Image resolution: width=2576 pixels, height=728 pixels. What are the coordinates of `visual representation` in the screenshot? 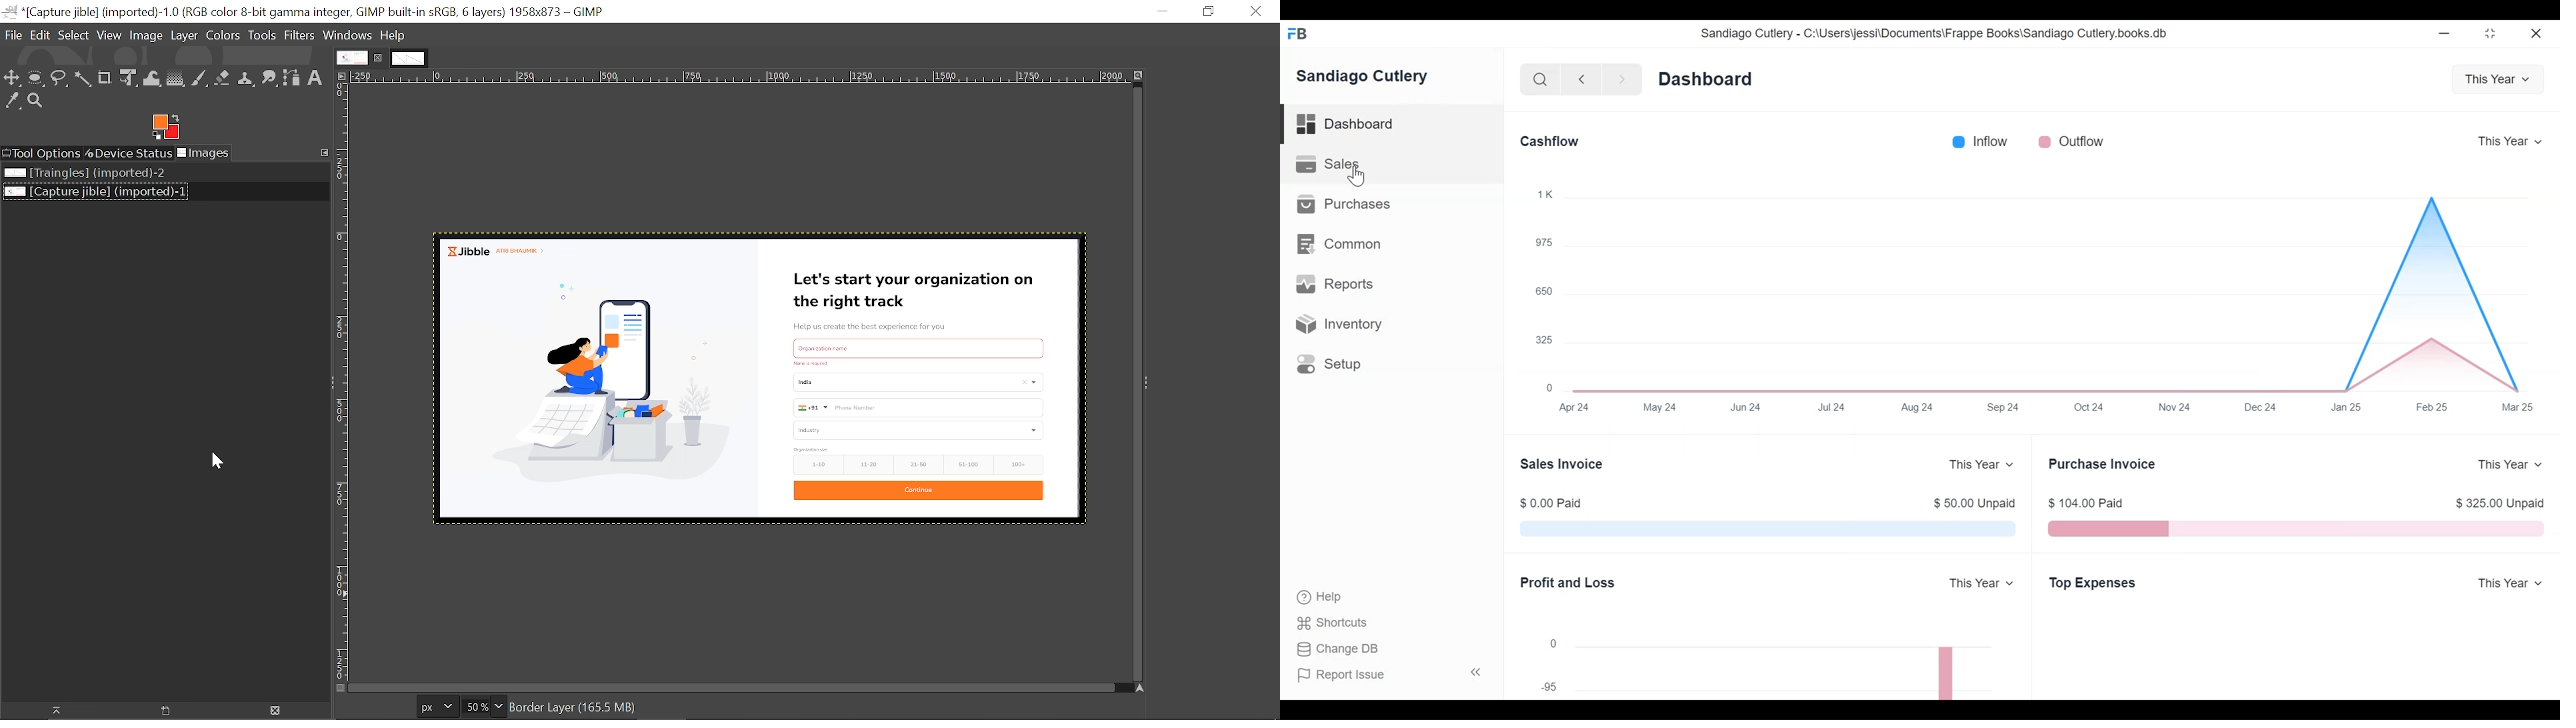 It's located at (1768, 529).